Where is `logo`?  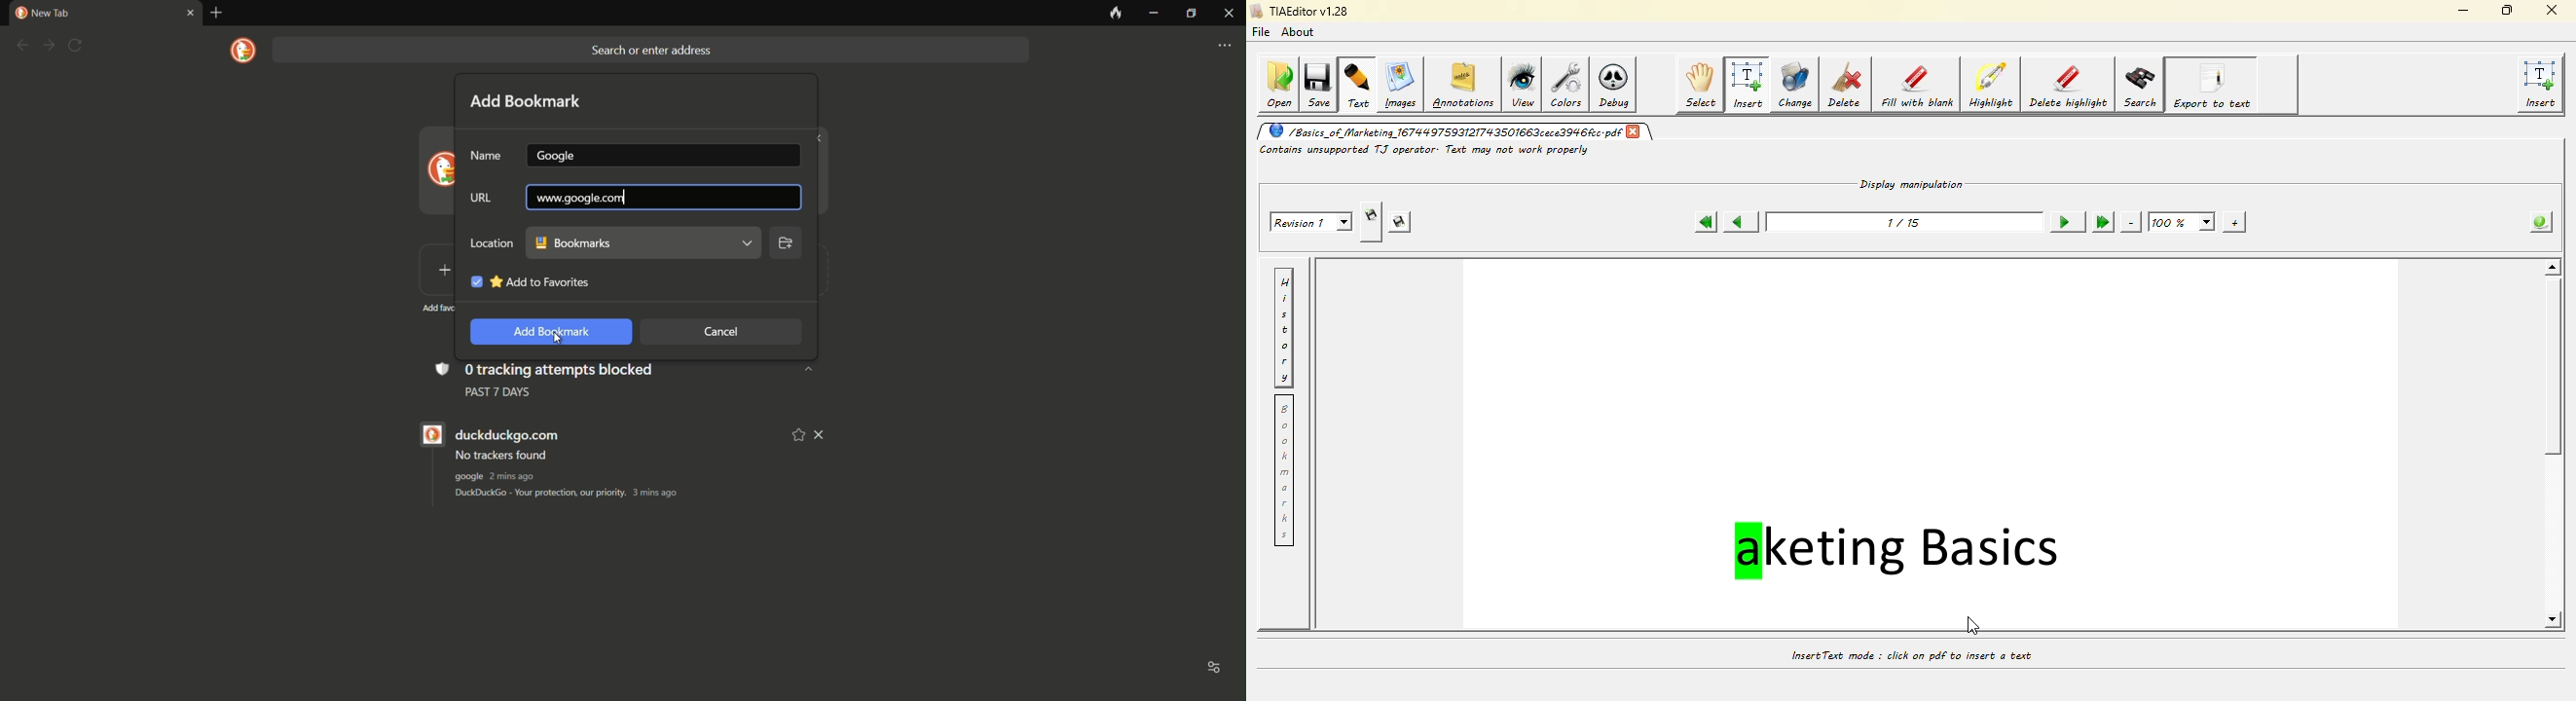
logo is located at coordinates (244, 51).